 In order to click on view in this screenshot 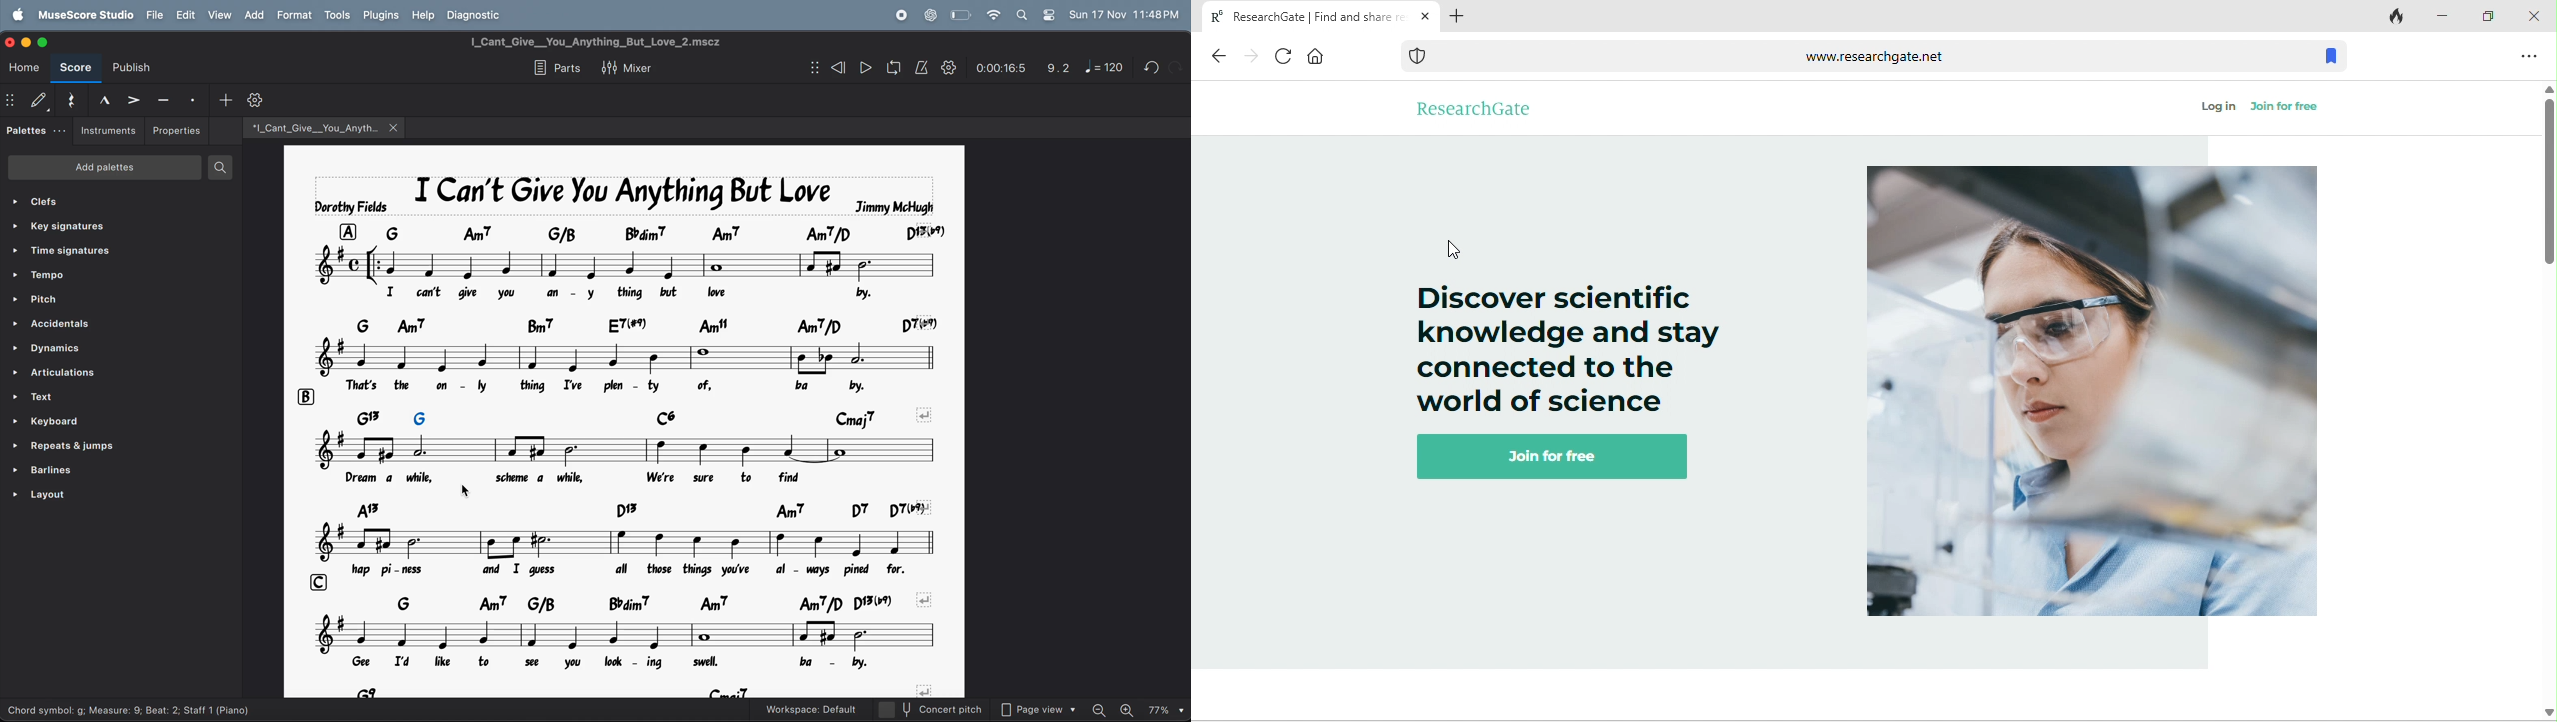, I will do `click(220, 15)`.